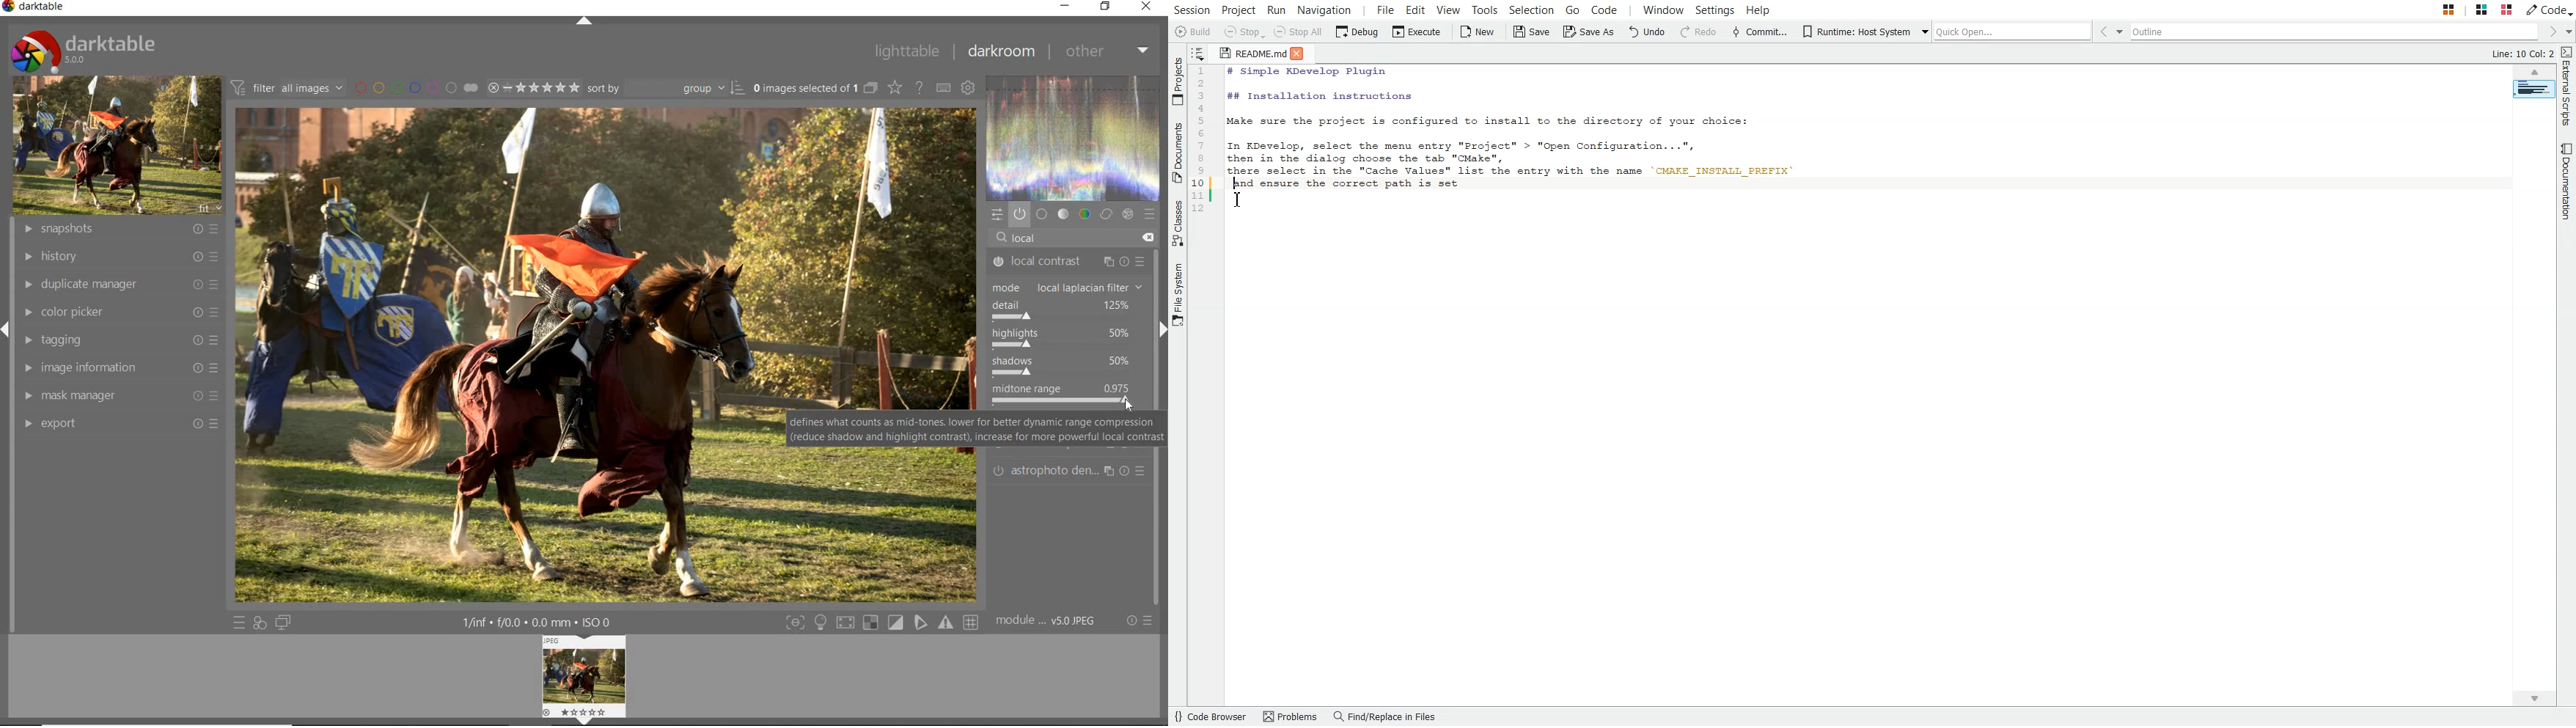  I want to click on darkroom, so click(1000, 54).